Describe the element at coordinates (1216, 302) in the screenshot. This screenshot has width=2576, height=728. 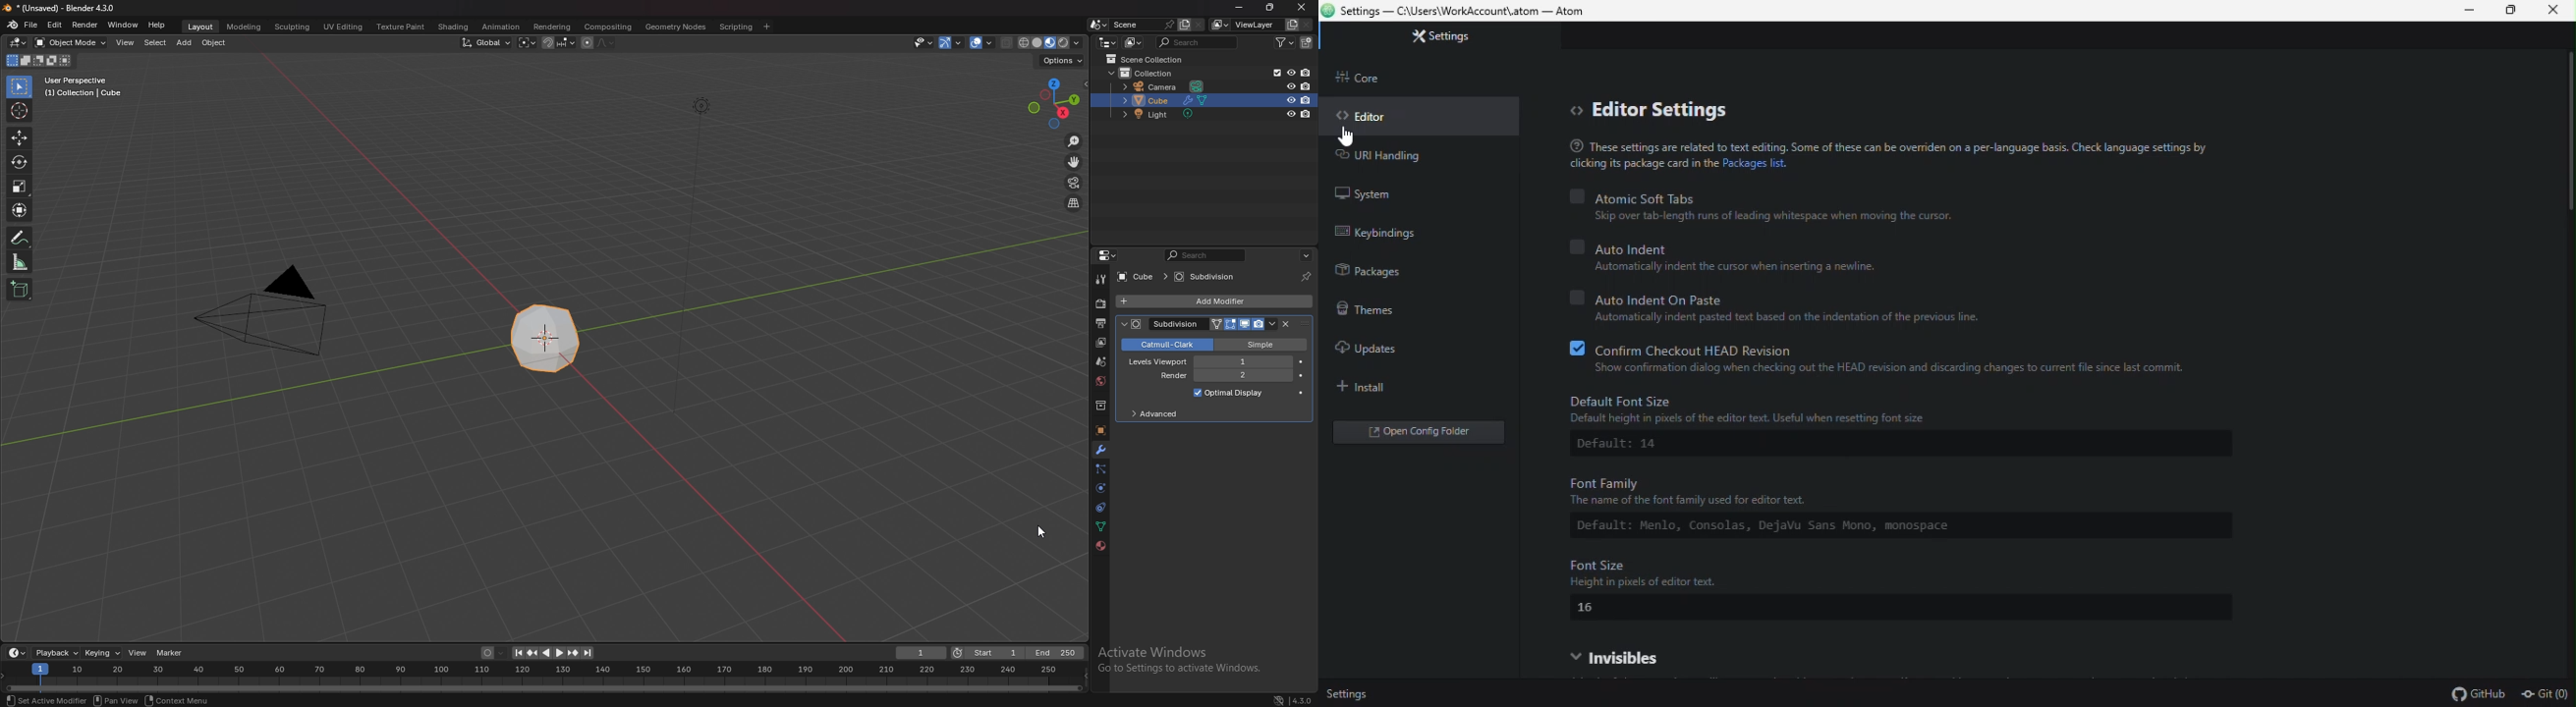
I see `add modifier` at that location.